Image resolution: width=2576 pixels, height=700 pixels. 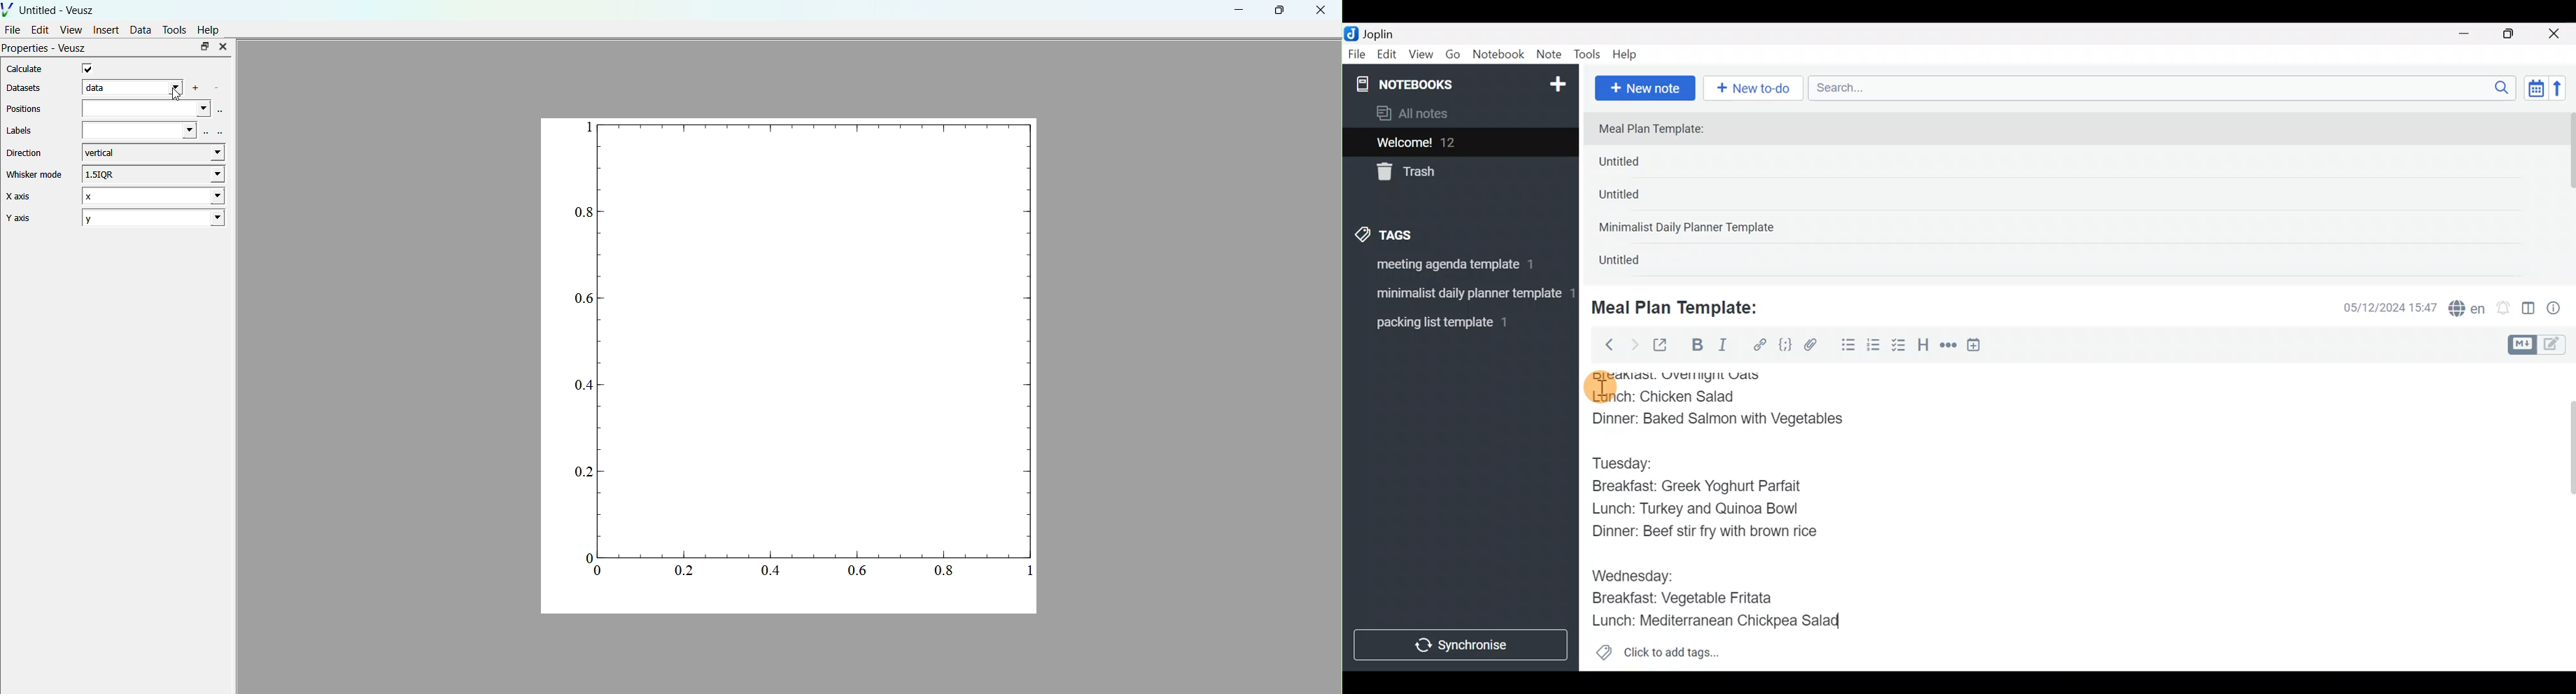 What do you see at coordinates (1705, 532) in the screenshot?
I see `Dinner: Beef stir fry with brown rice` at bounding box center [1705, 532].